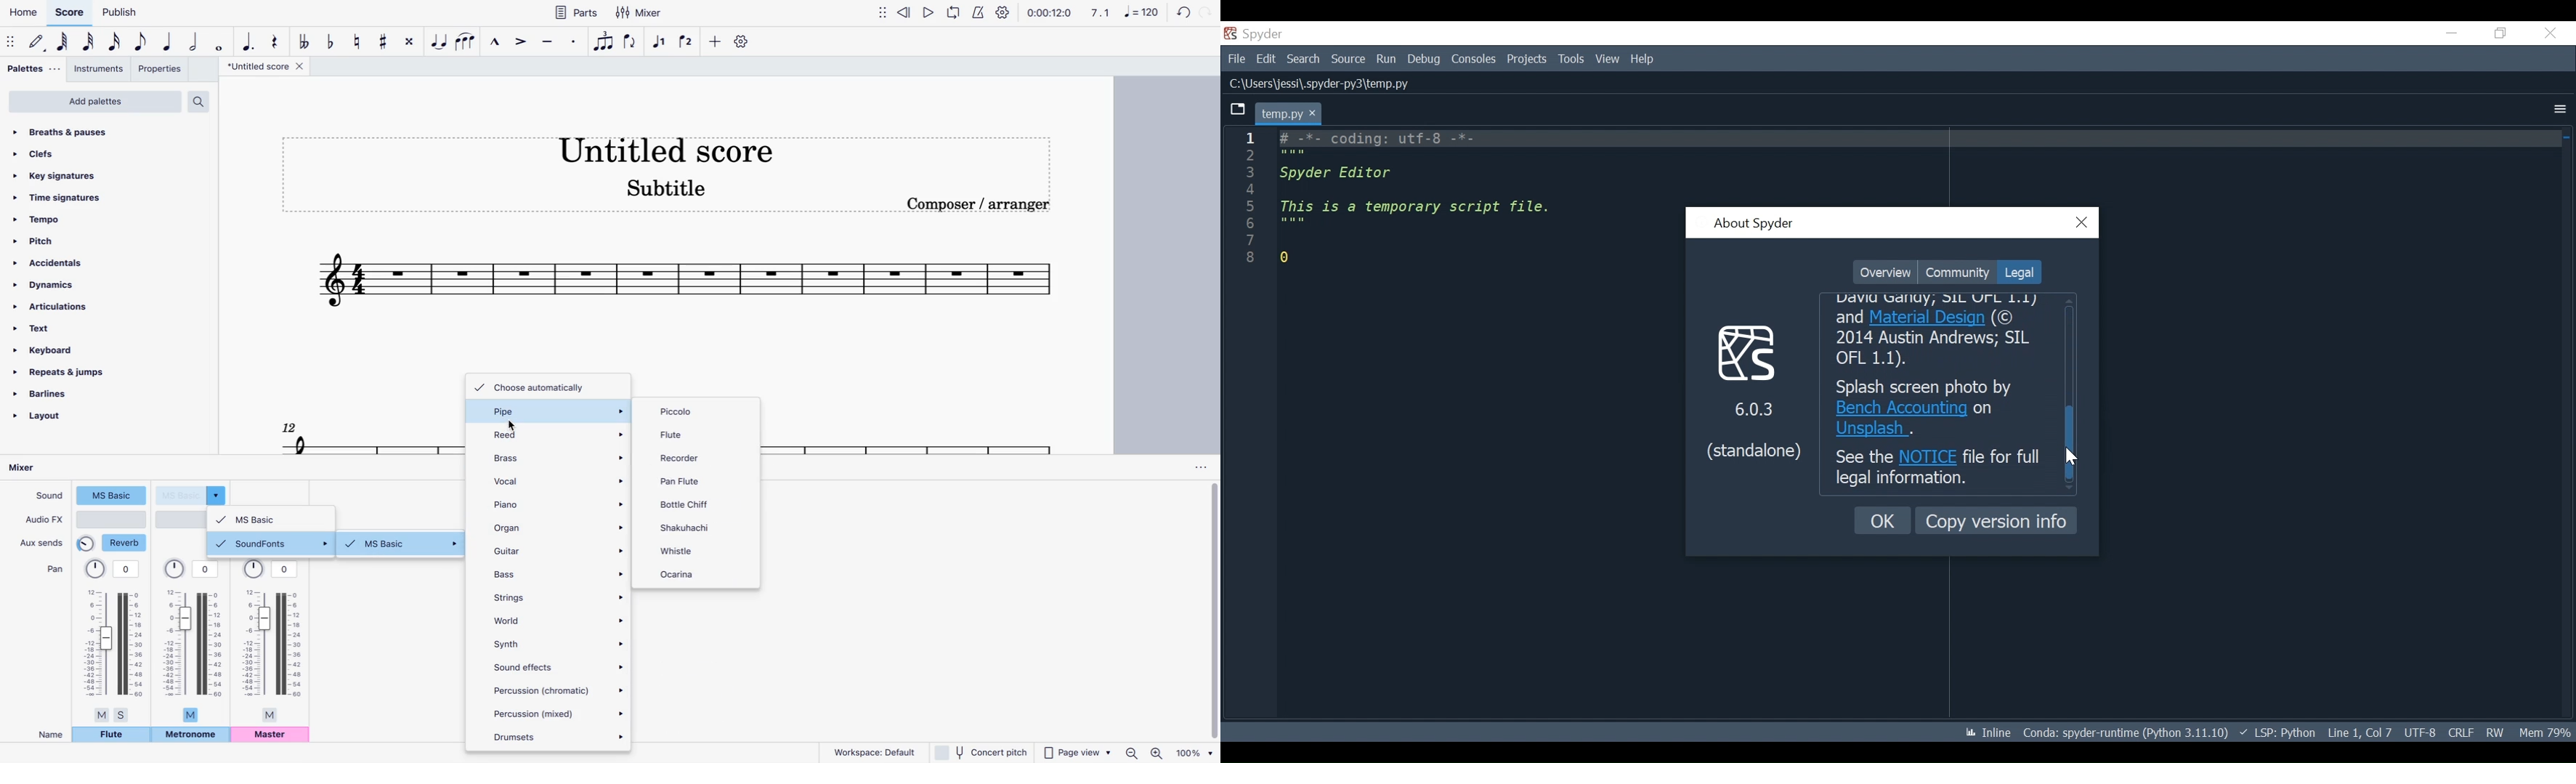 This screenshot has width=2576, height=784. Describe the element at coordinates (555, 737) in the screenshot. I see `drumsets` at that location.